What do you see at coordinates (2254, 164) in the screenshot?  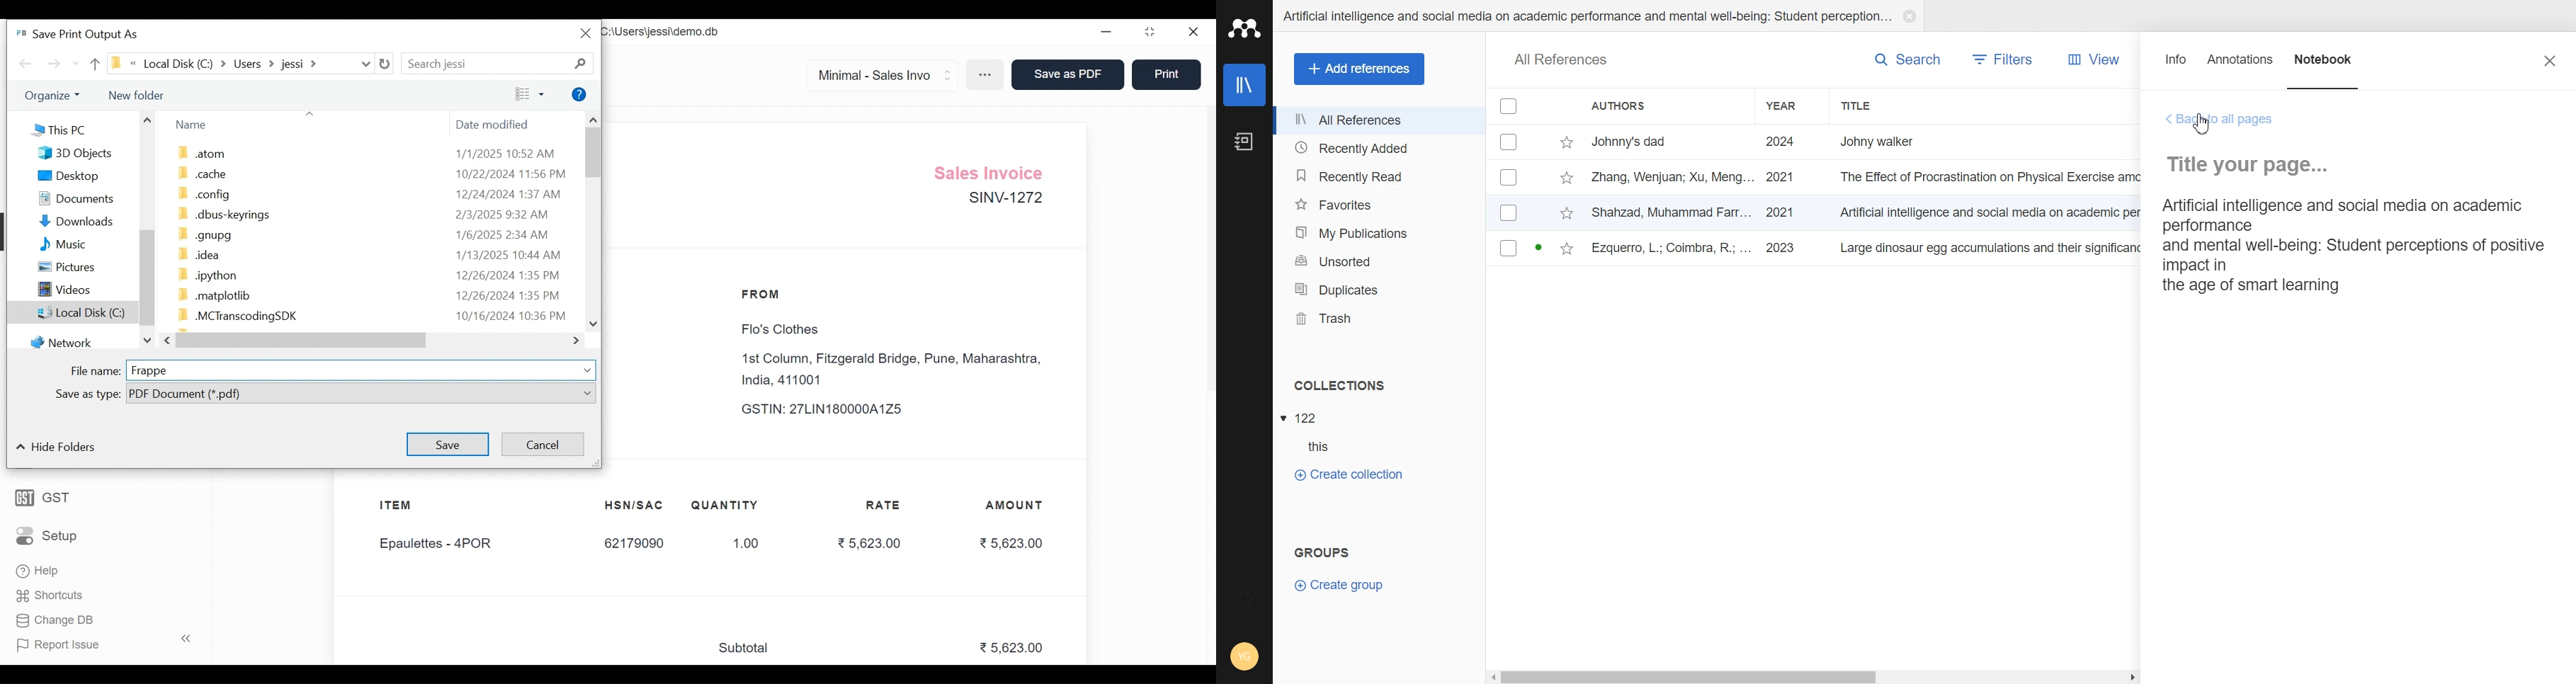 I see `Title your page` at bounding box center [2254, 164].